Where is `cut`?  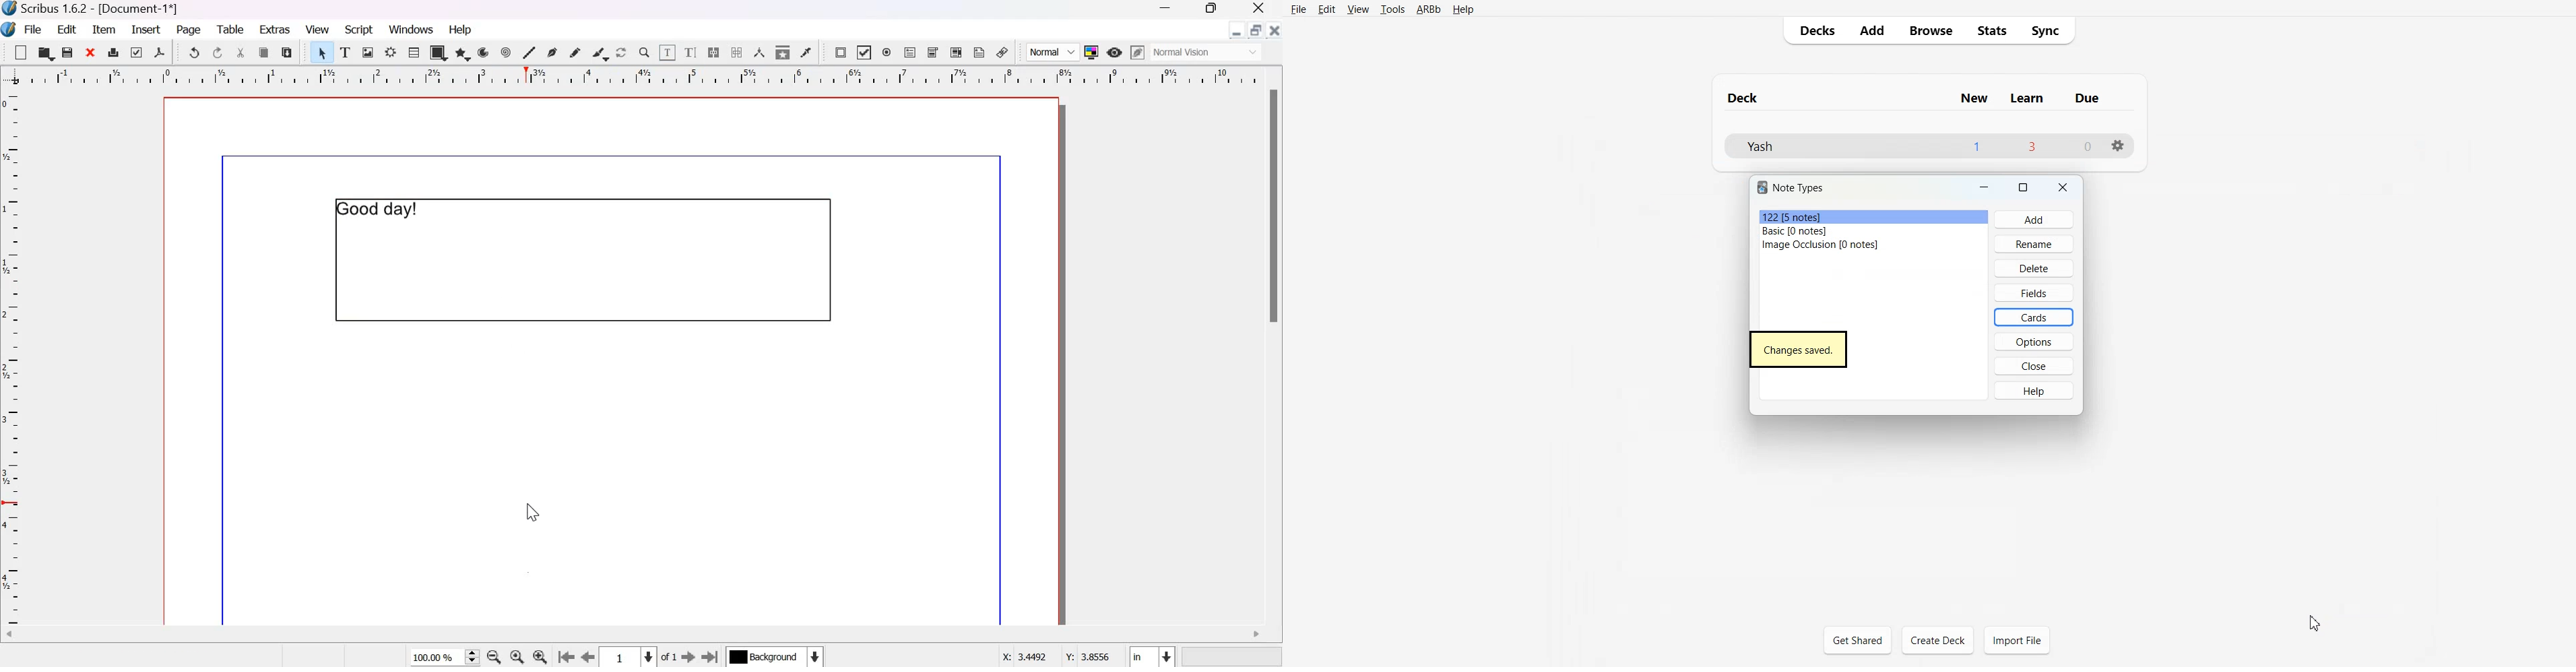
cut is located at coordinates (242, 53).